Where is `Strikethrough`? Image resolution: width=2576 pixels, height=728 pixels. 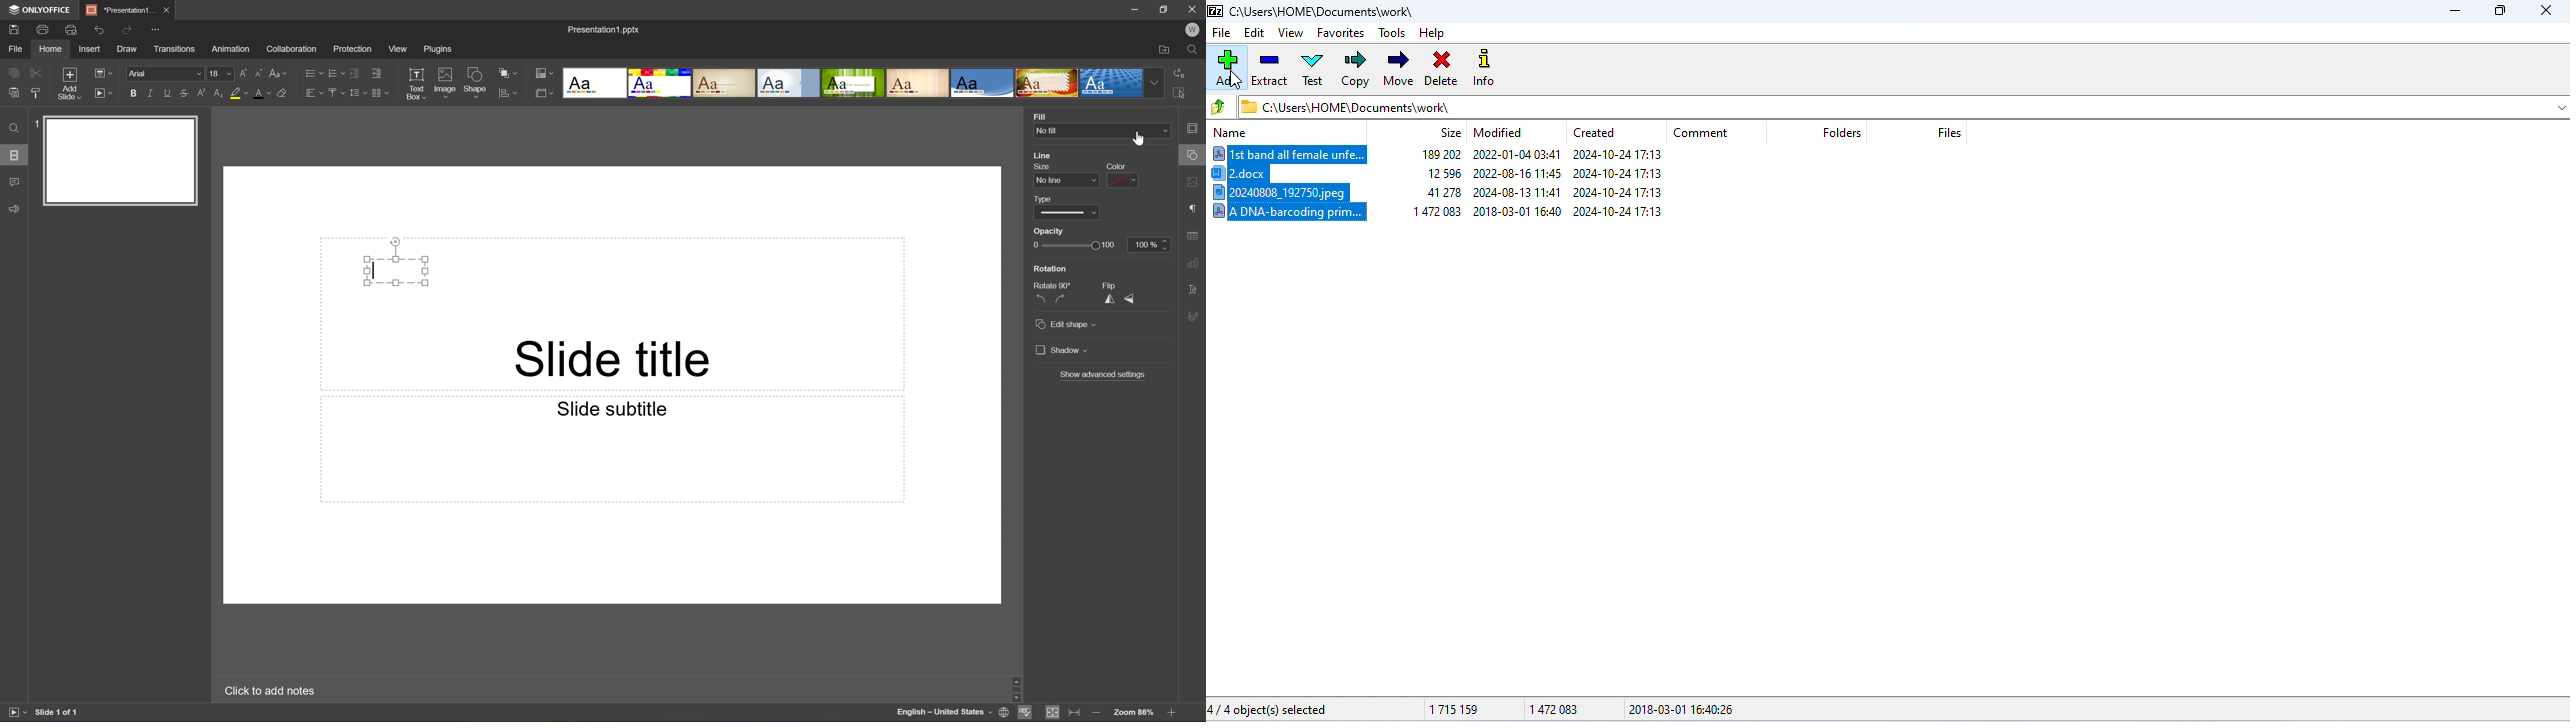 Strikethrough is located at coordinates (184, 94).